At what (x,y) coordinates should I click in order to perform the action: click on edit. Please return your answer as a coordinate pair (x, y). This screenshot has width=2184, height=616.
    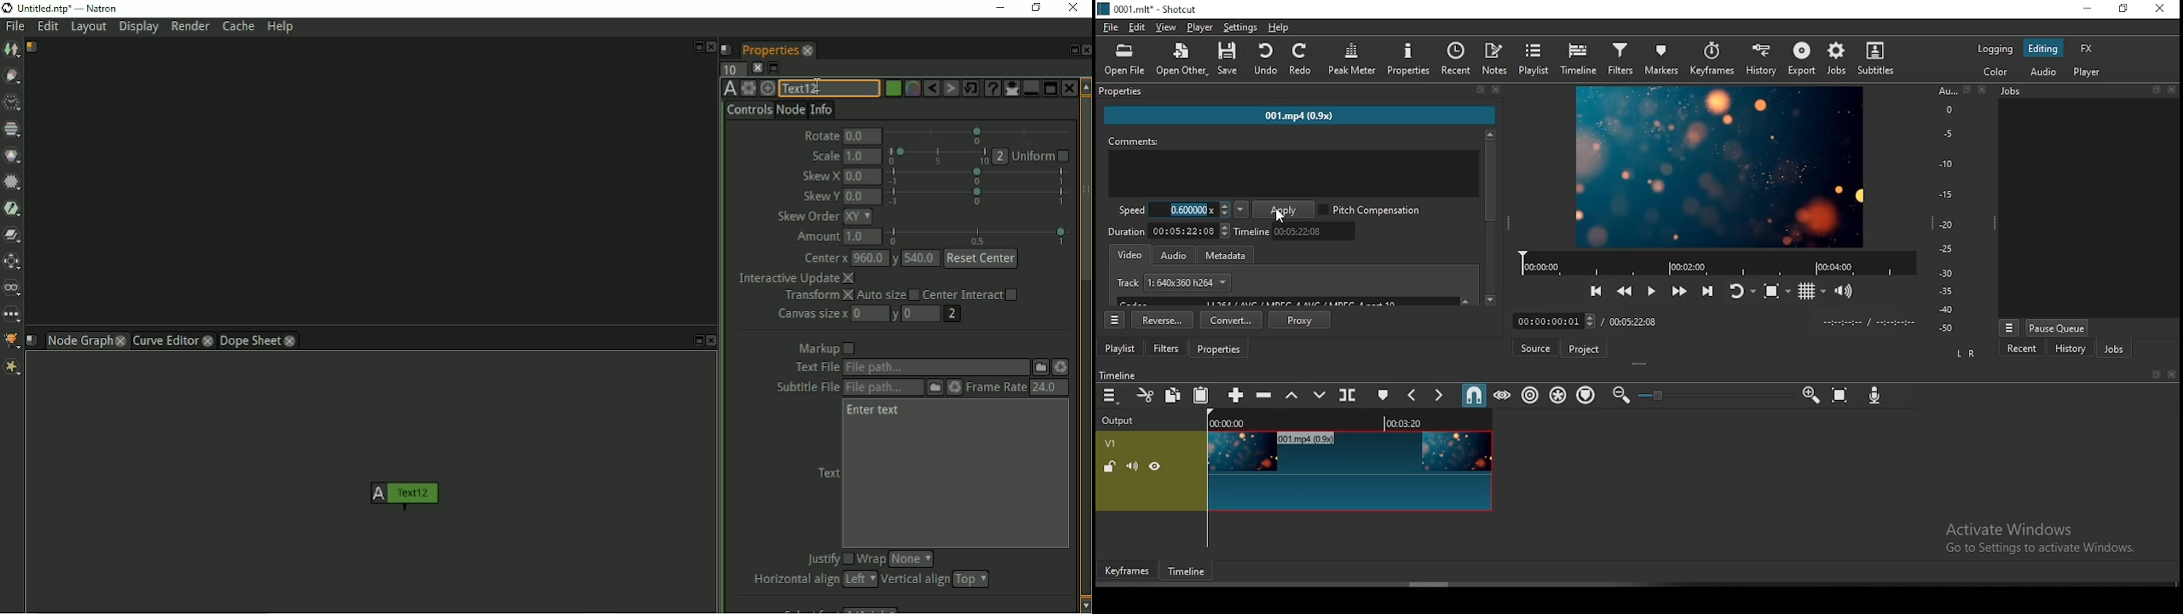
    Looking at the image, I should click on (1141, 27).